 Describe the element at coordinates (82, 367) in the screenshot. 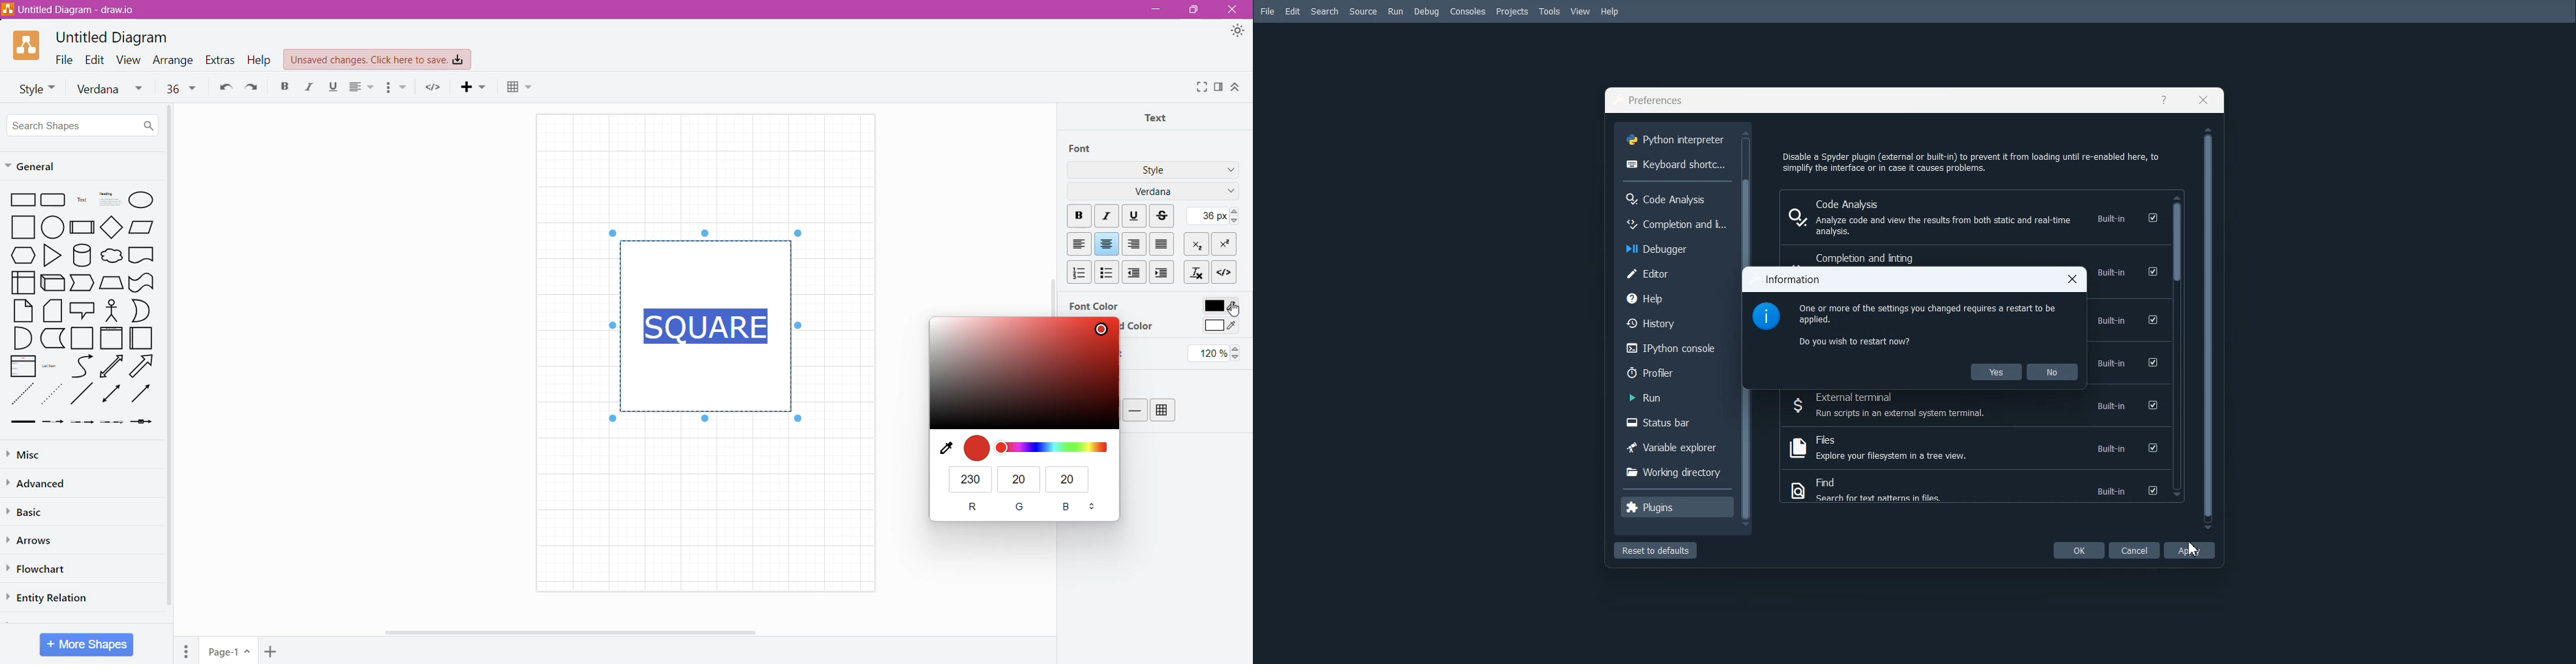

I see `Curved Line` at that location.